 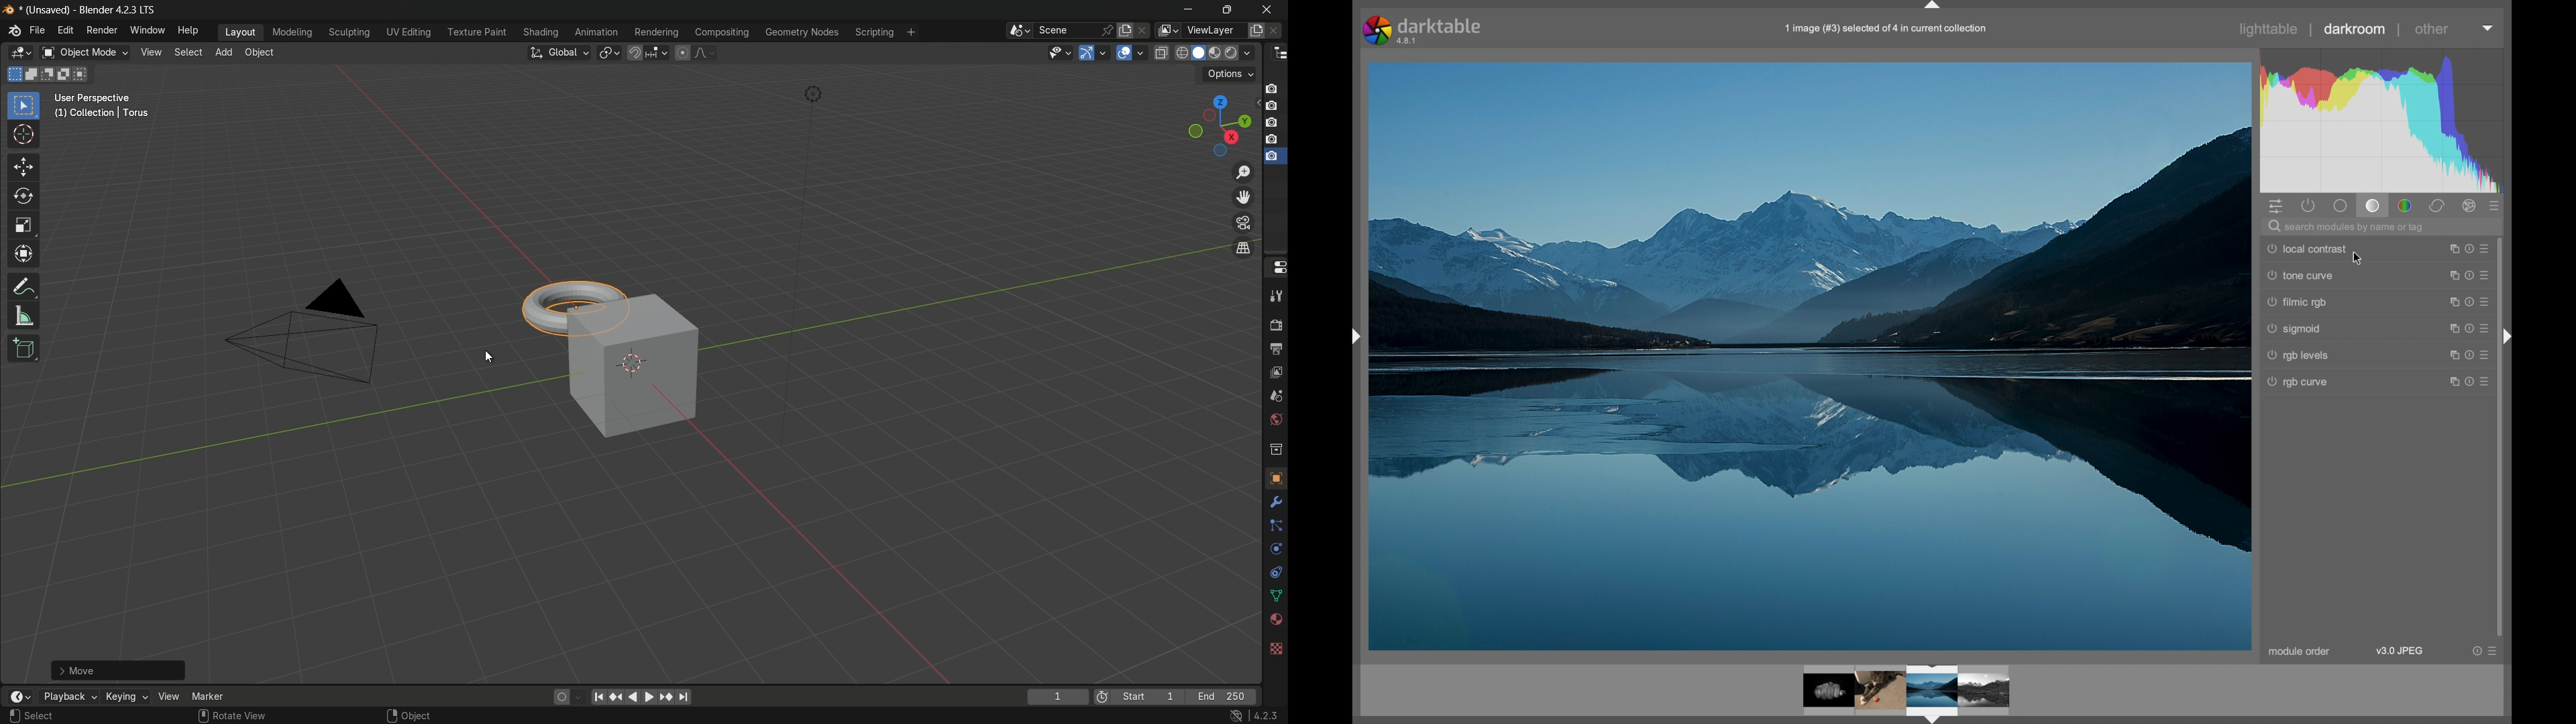 I want to click on keying, so click(x=125, y=696).